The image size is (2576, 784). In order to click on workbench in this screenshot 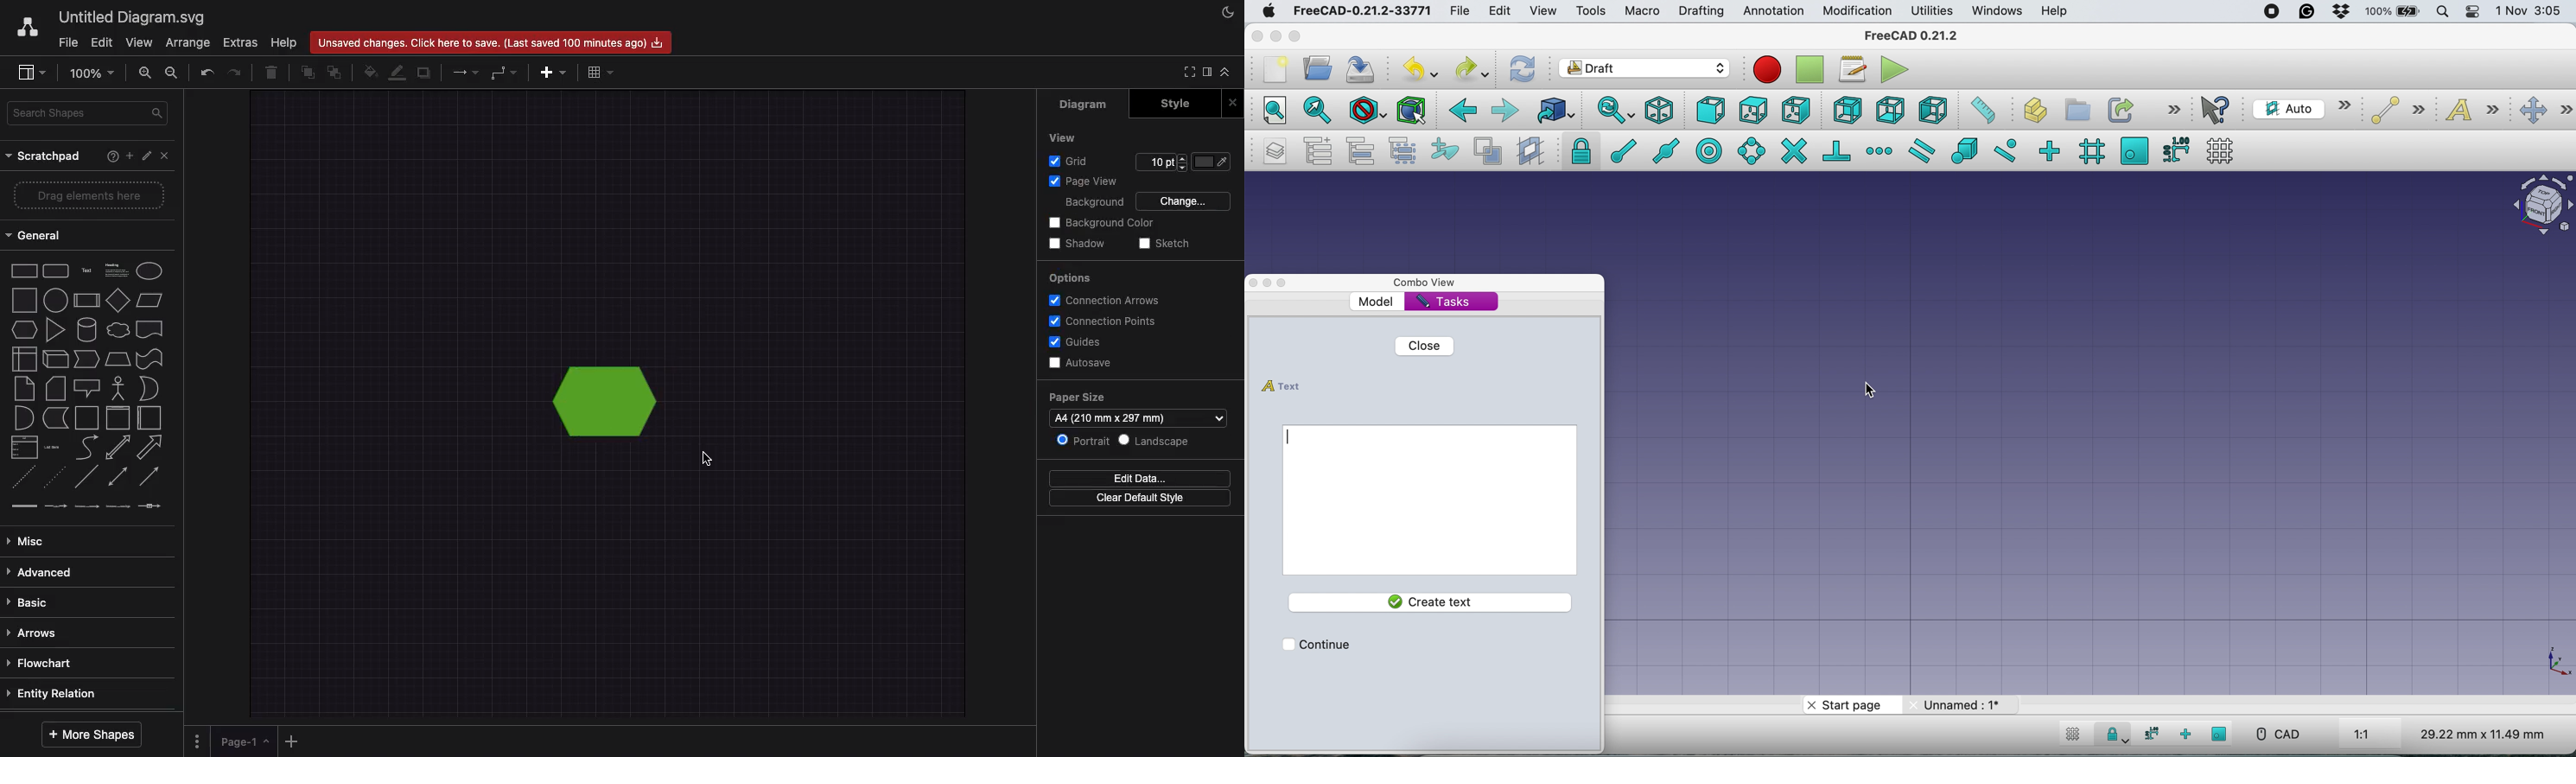, I will do `click(1643, 68)`.